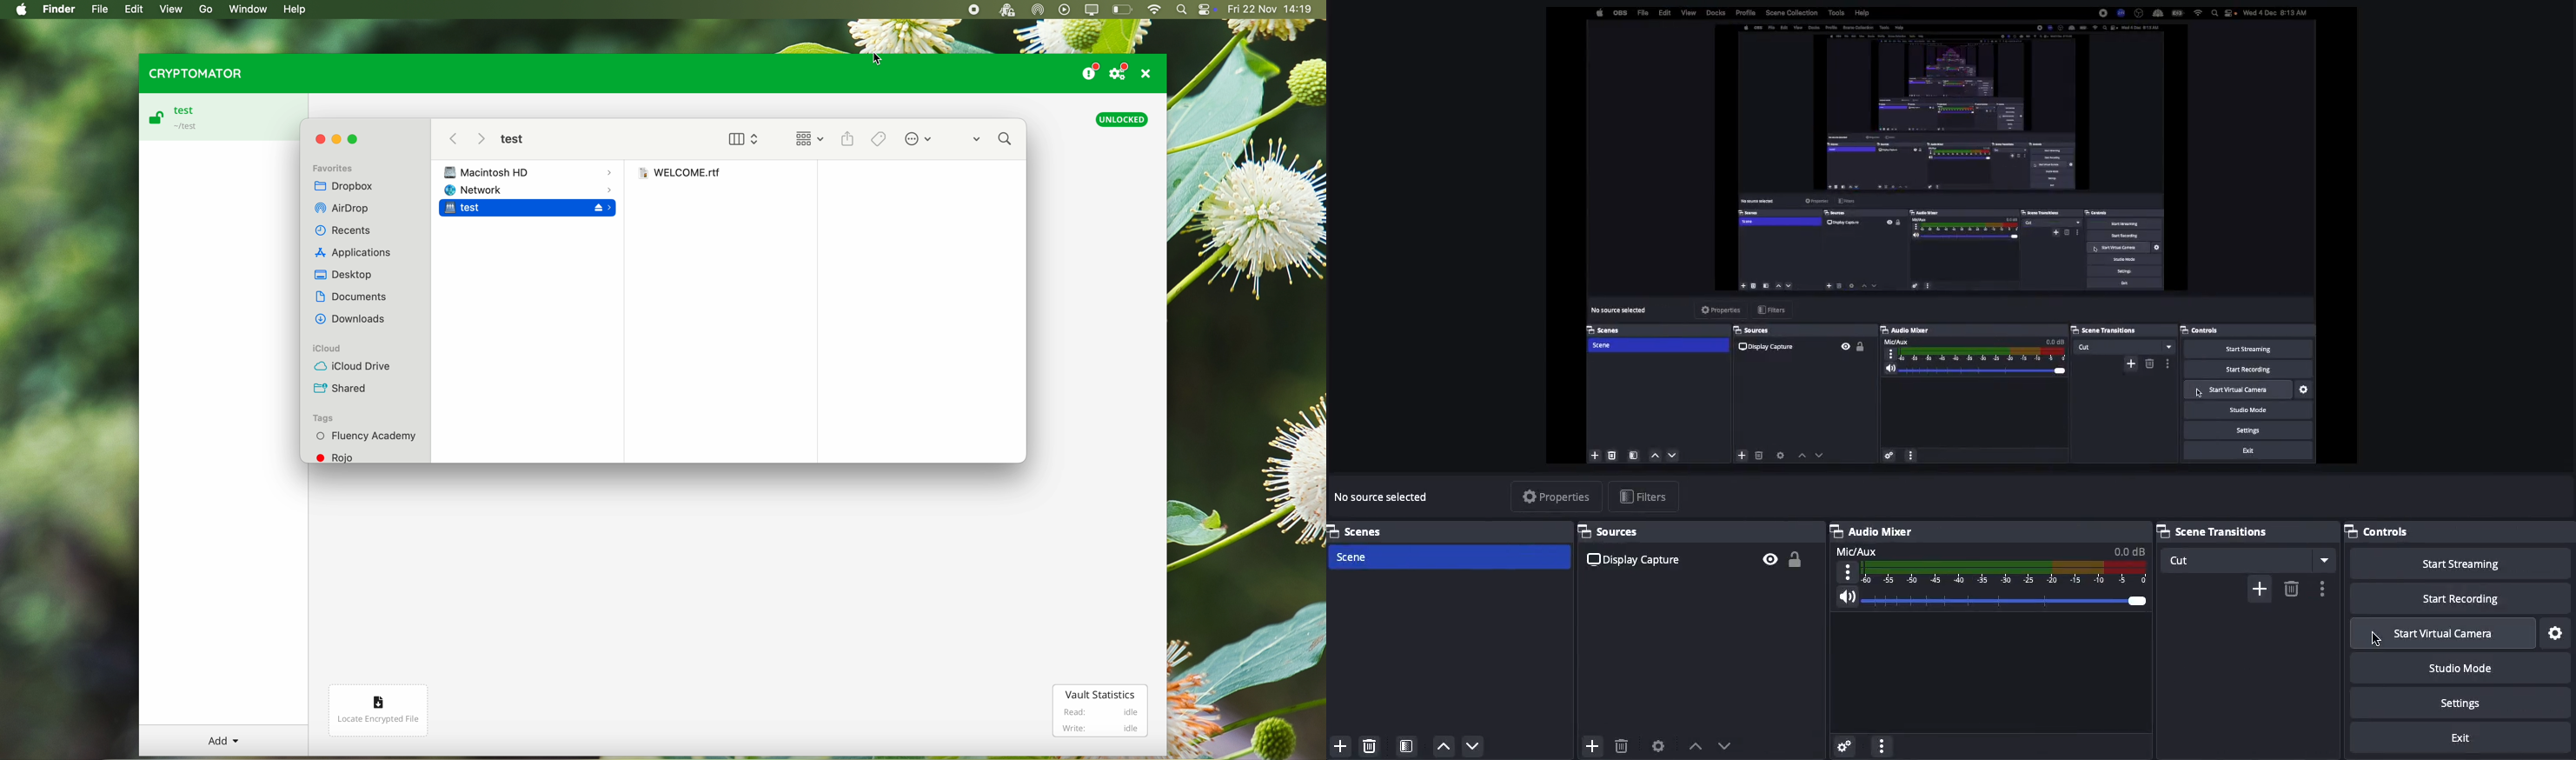 The height and width of the screenshot is (784, 2576). I want to click on welcome.rtf, so click(679, 173).